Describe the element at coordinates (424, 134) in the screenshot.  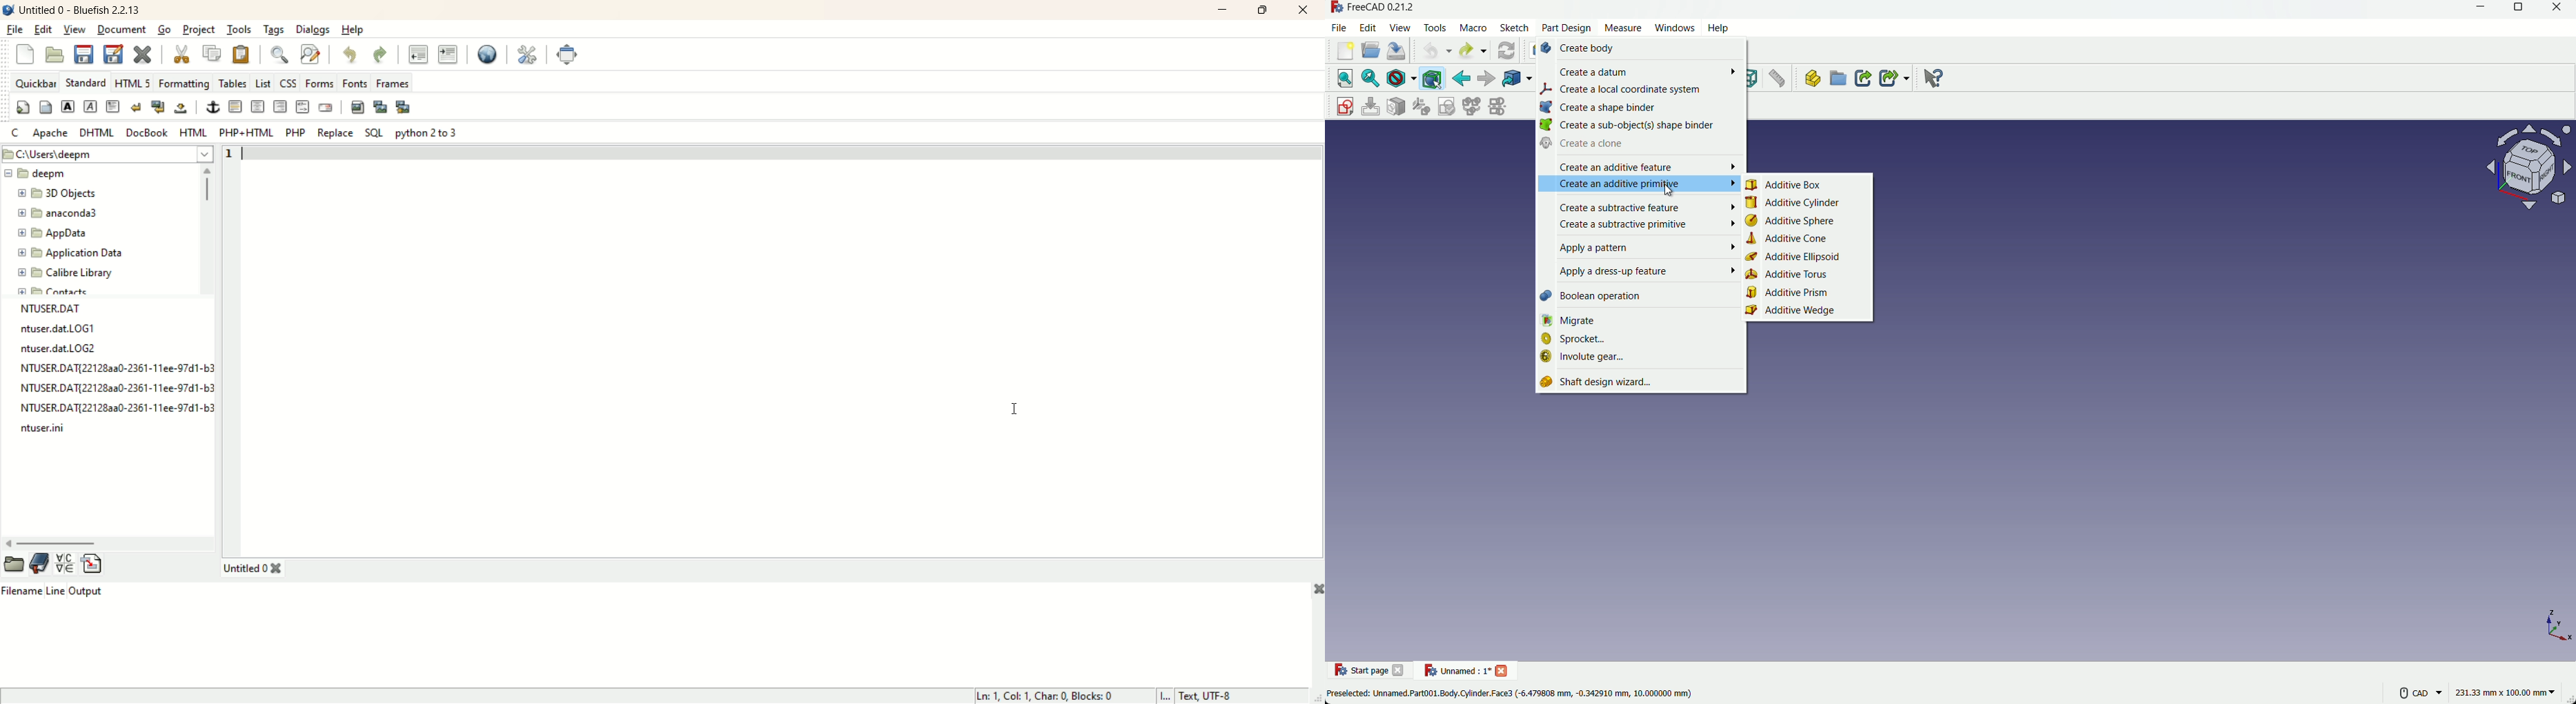
I see `python 2 to 3` at that location.